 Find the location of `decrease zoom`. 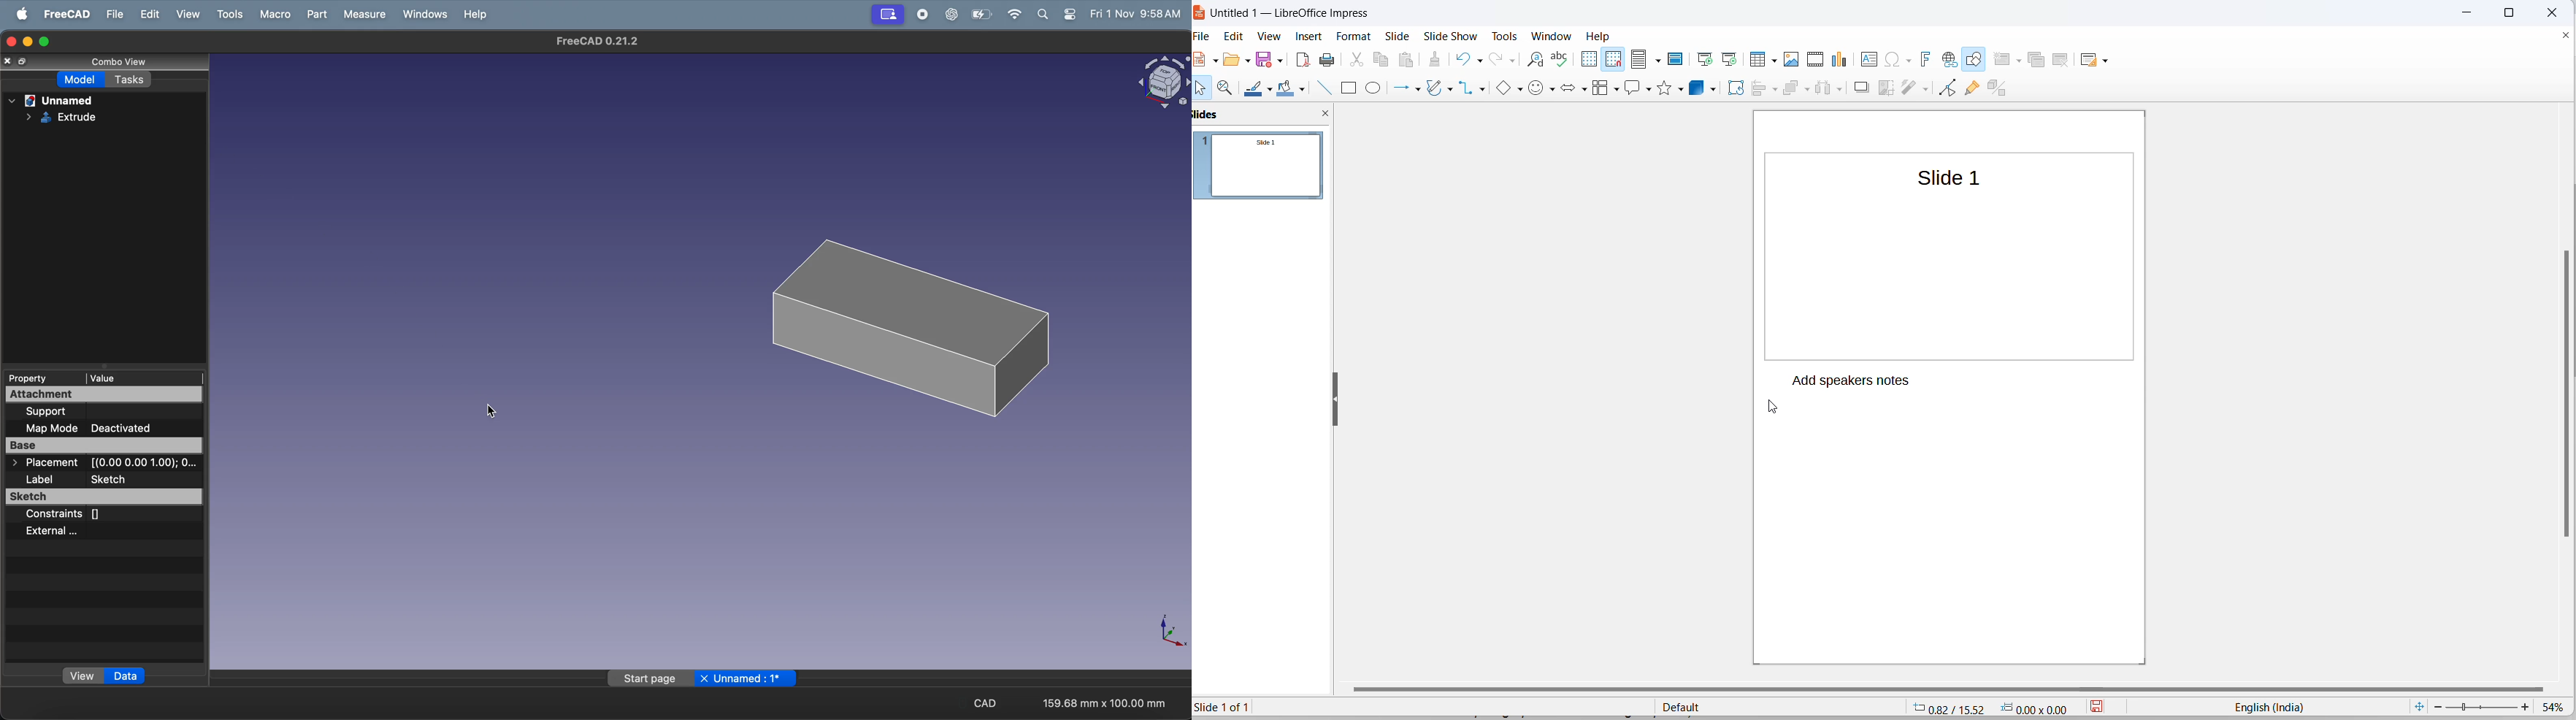

decrease zoom is located at coordinates (2437, 706).